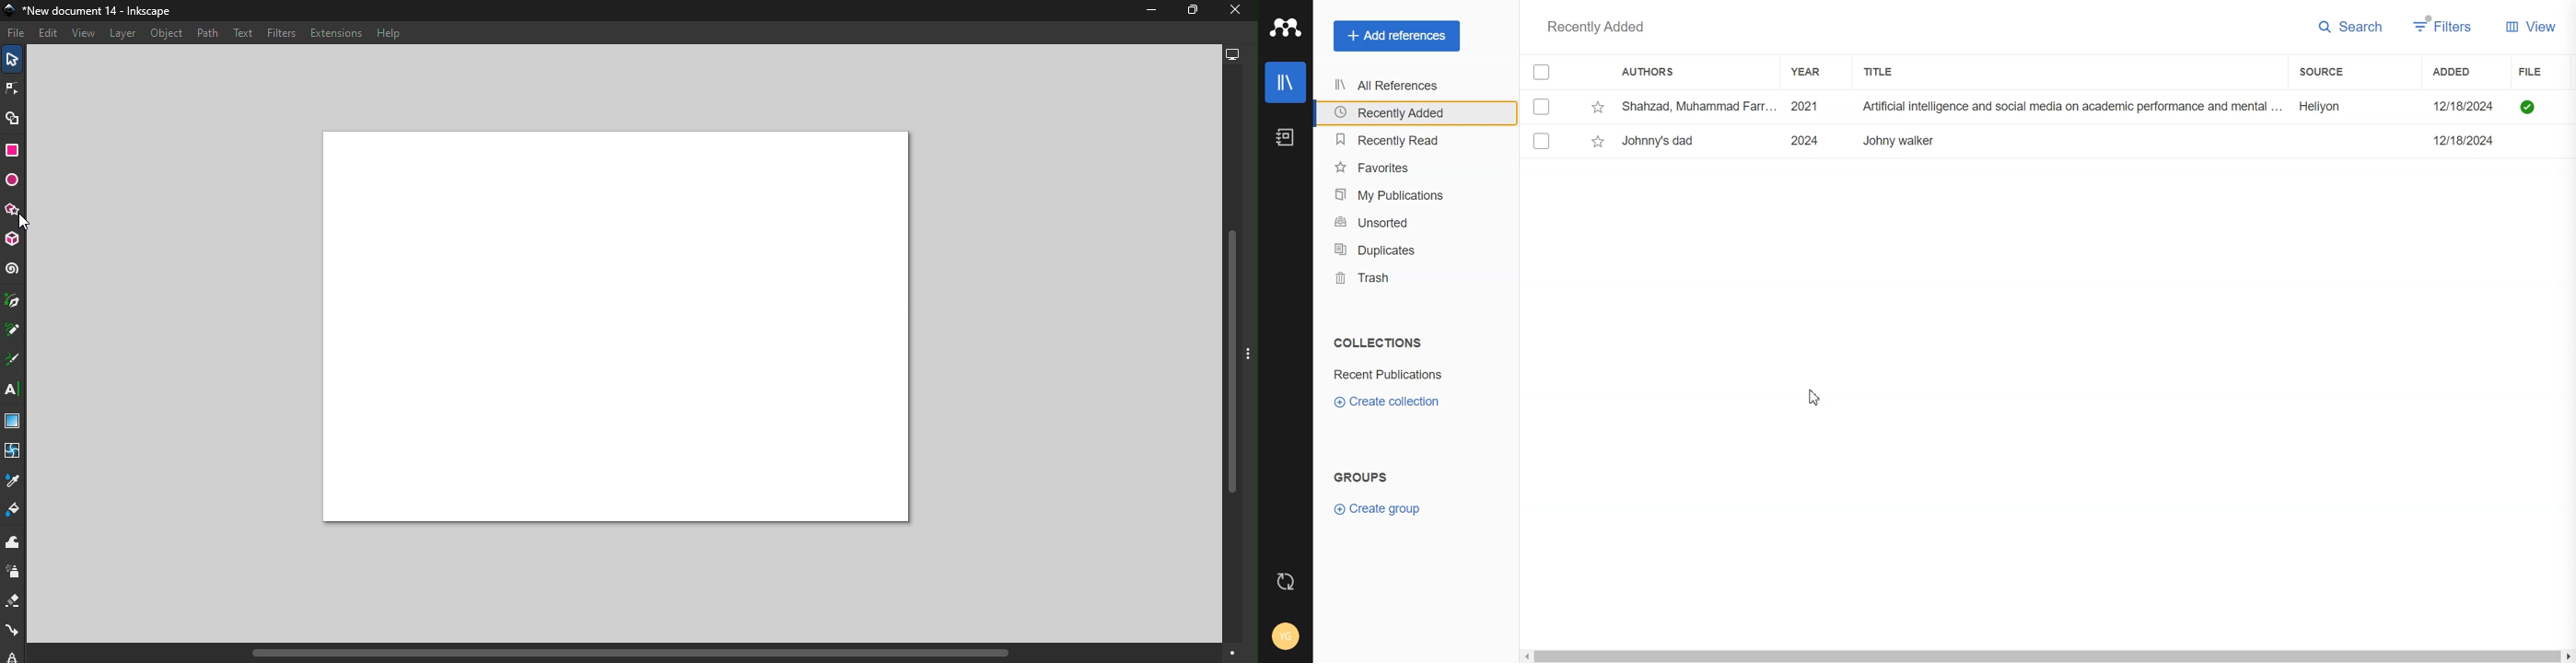  I want to click on Path, so click(209, 32).